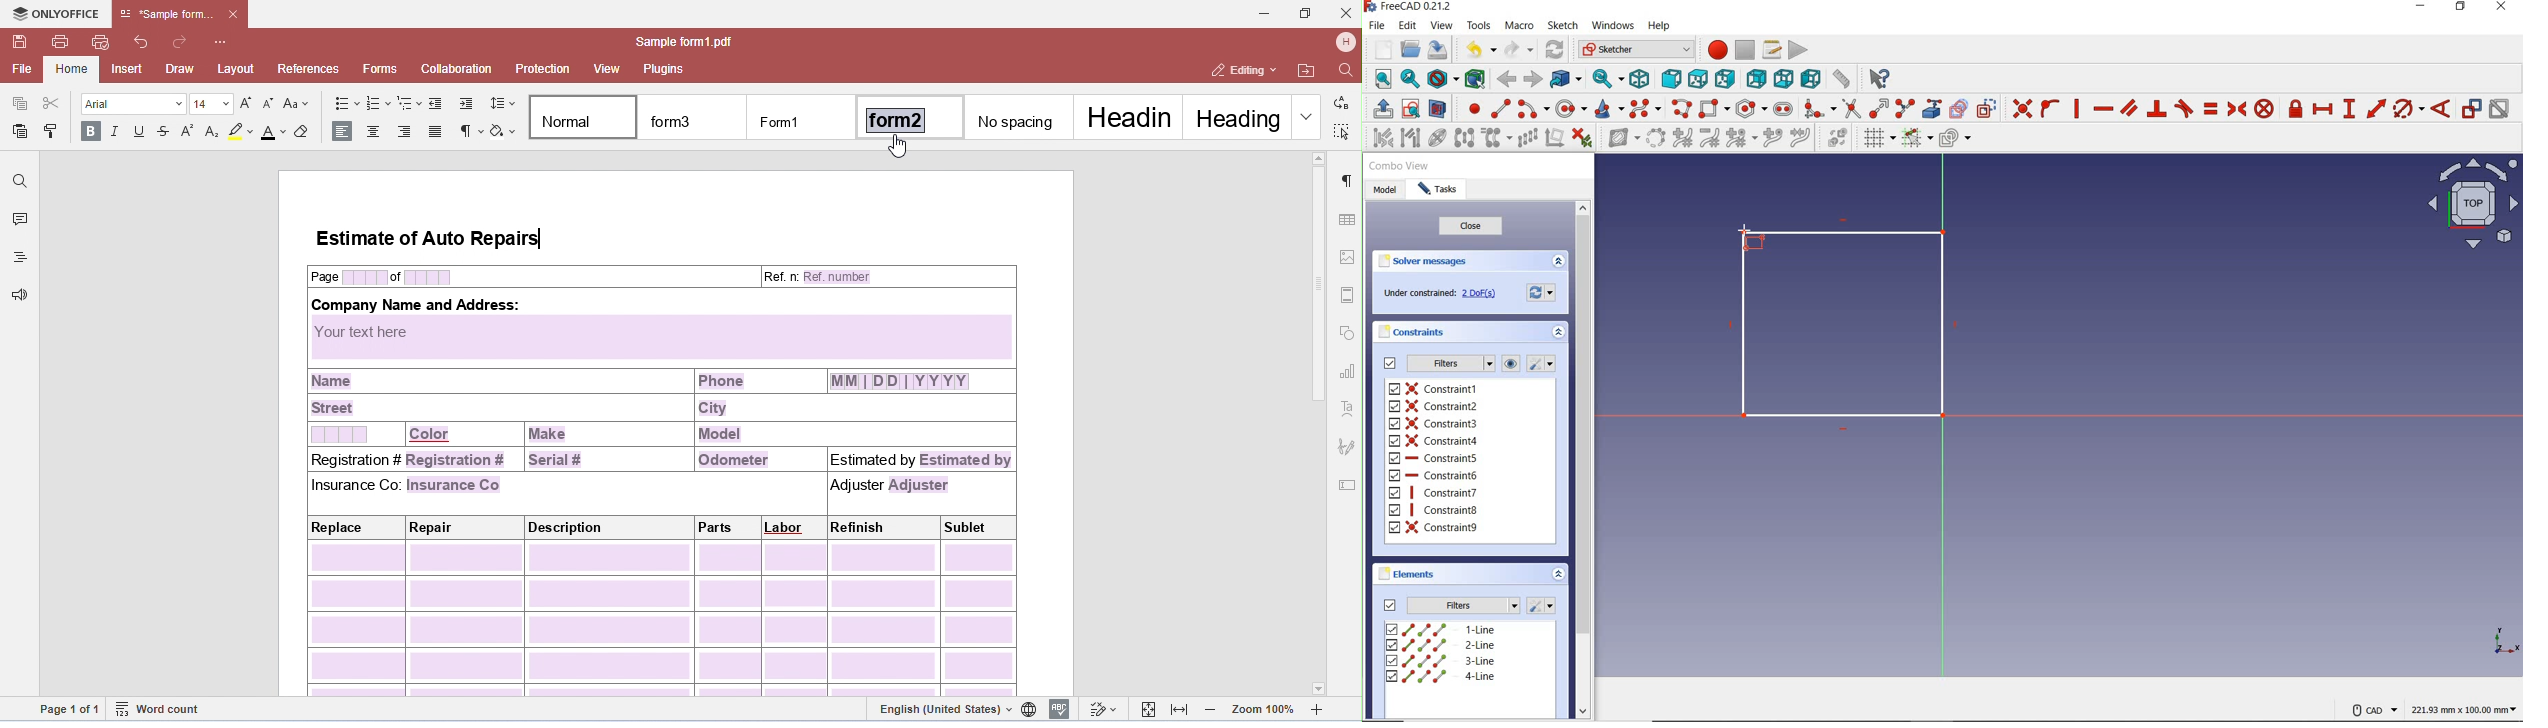 The image size is (2548, 728). What do you see at coordinates (1818, 109) in the screenshot?
I see `create fillet` at bounding box center [1818, 109].